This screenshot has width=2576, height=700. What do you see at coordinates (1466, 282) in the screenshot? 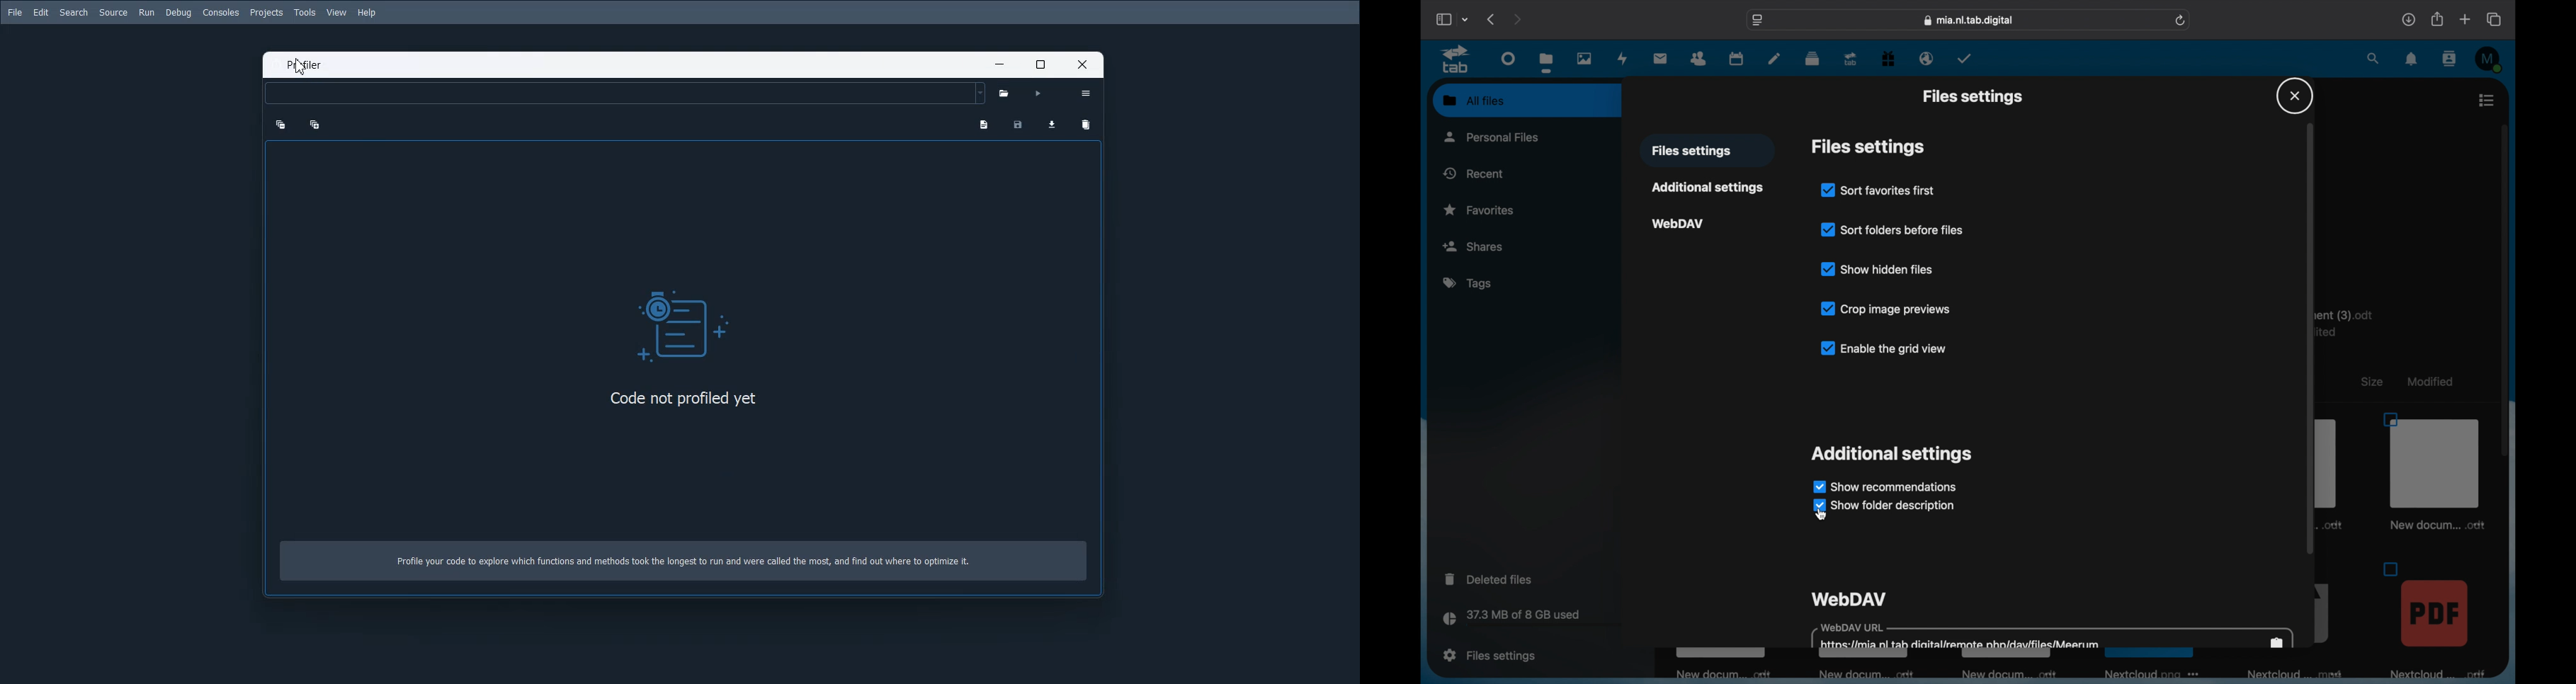
I see `tags` at bounding box center [1466, 282].